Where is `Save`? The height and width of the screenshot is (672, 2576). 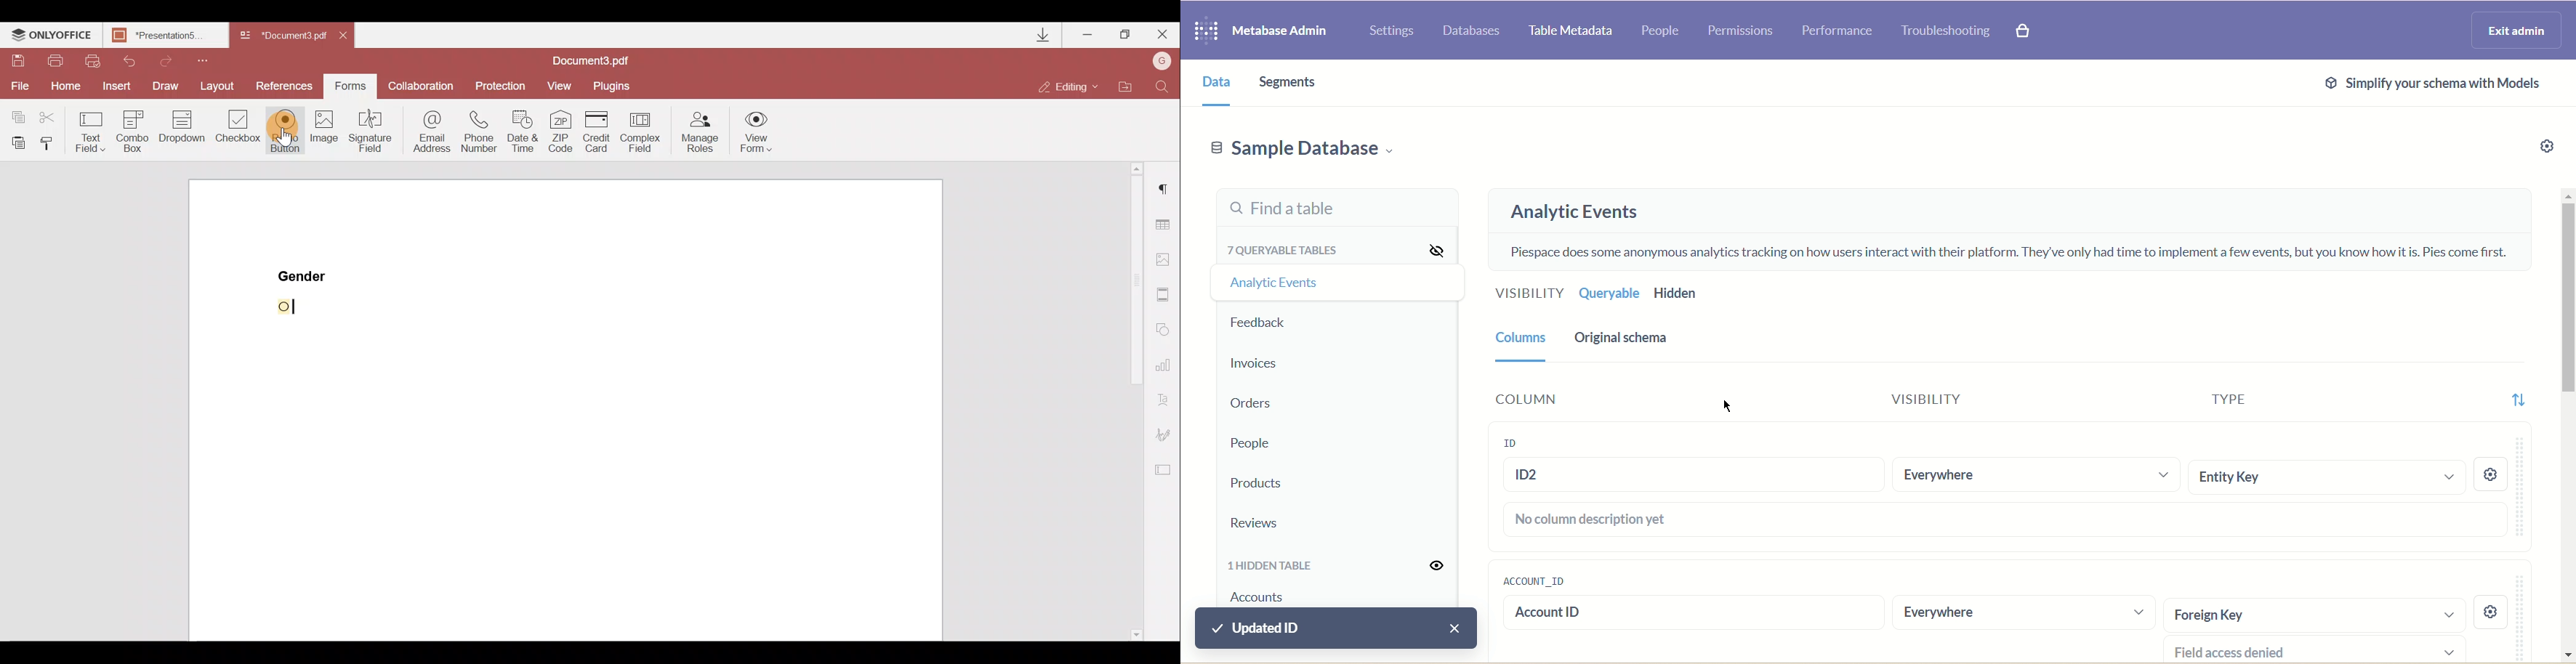 Save is located at coordinates (20, 61).